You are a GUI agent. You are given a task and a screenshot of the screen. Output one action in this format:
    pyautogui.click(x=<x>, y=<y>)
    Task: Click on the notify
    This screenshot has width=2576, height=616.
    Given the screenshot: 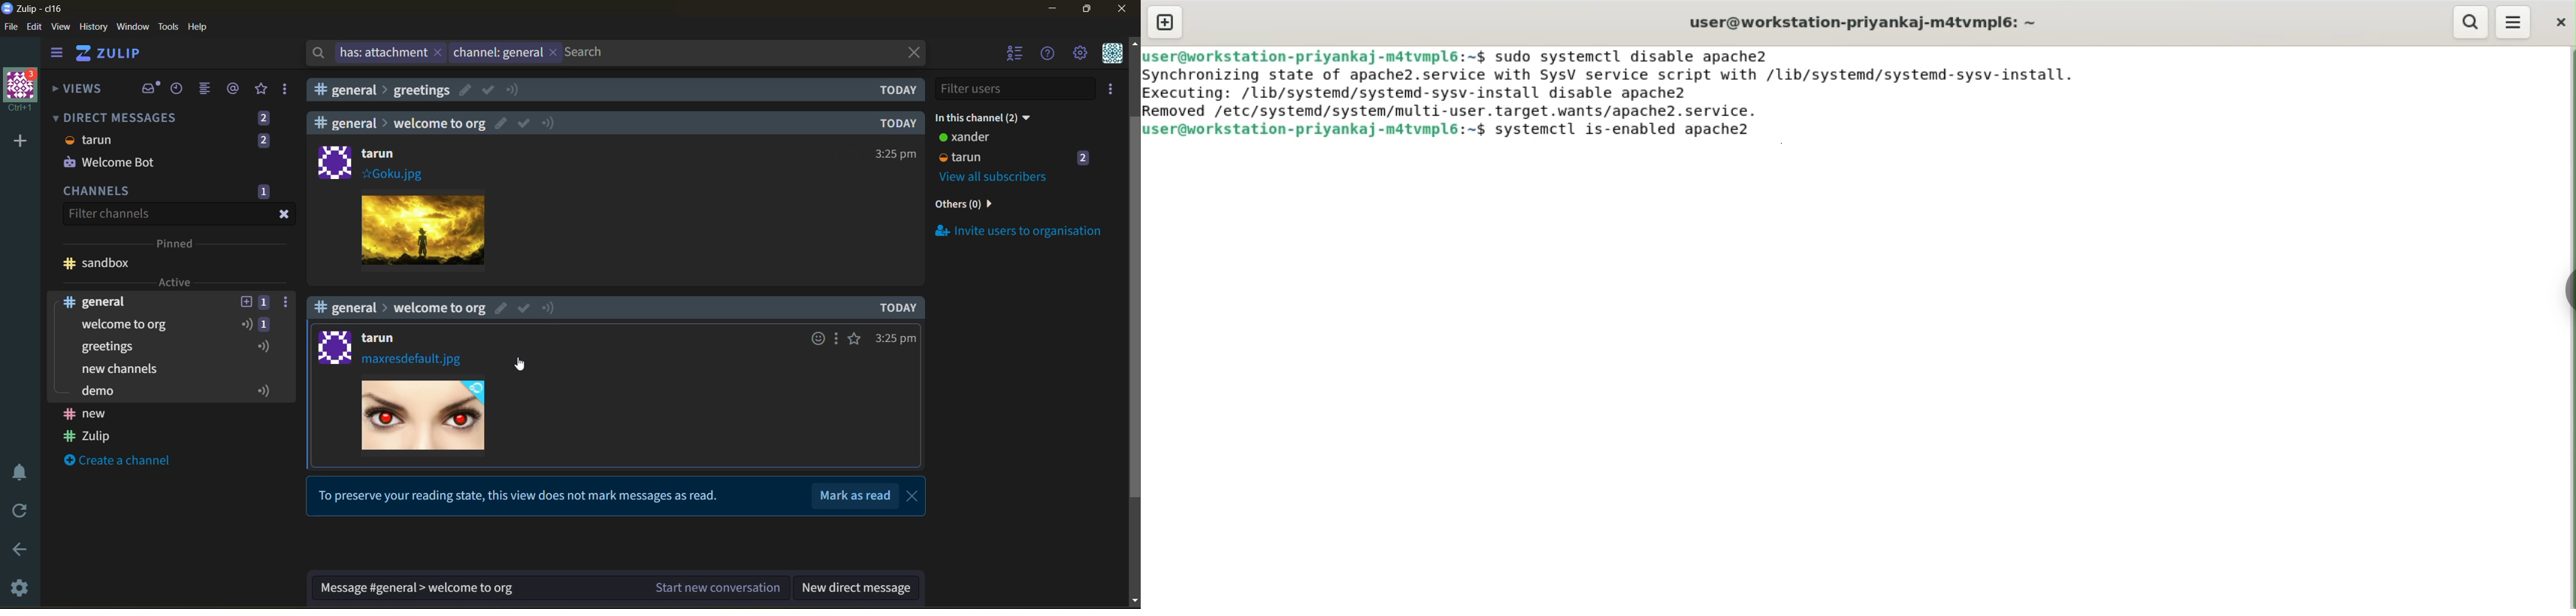 What is the action you would take?
    pyautogui.click(x=510, y=89)
    